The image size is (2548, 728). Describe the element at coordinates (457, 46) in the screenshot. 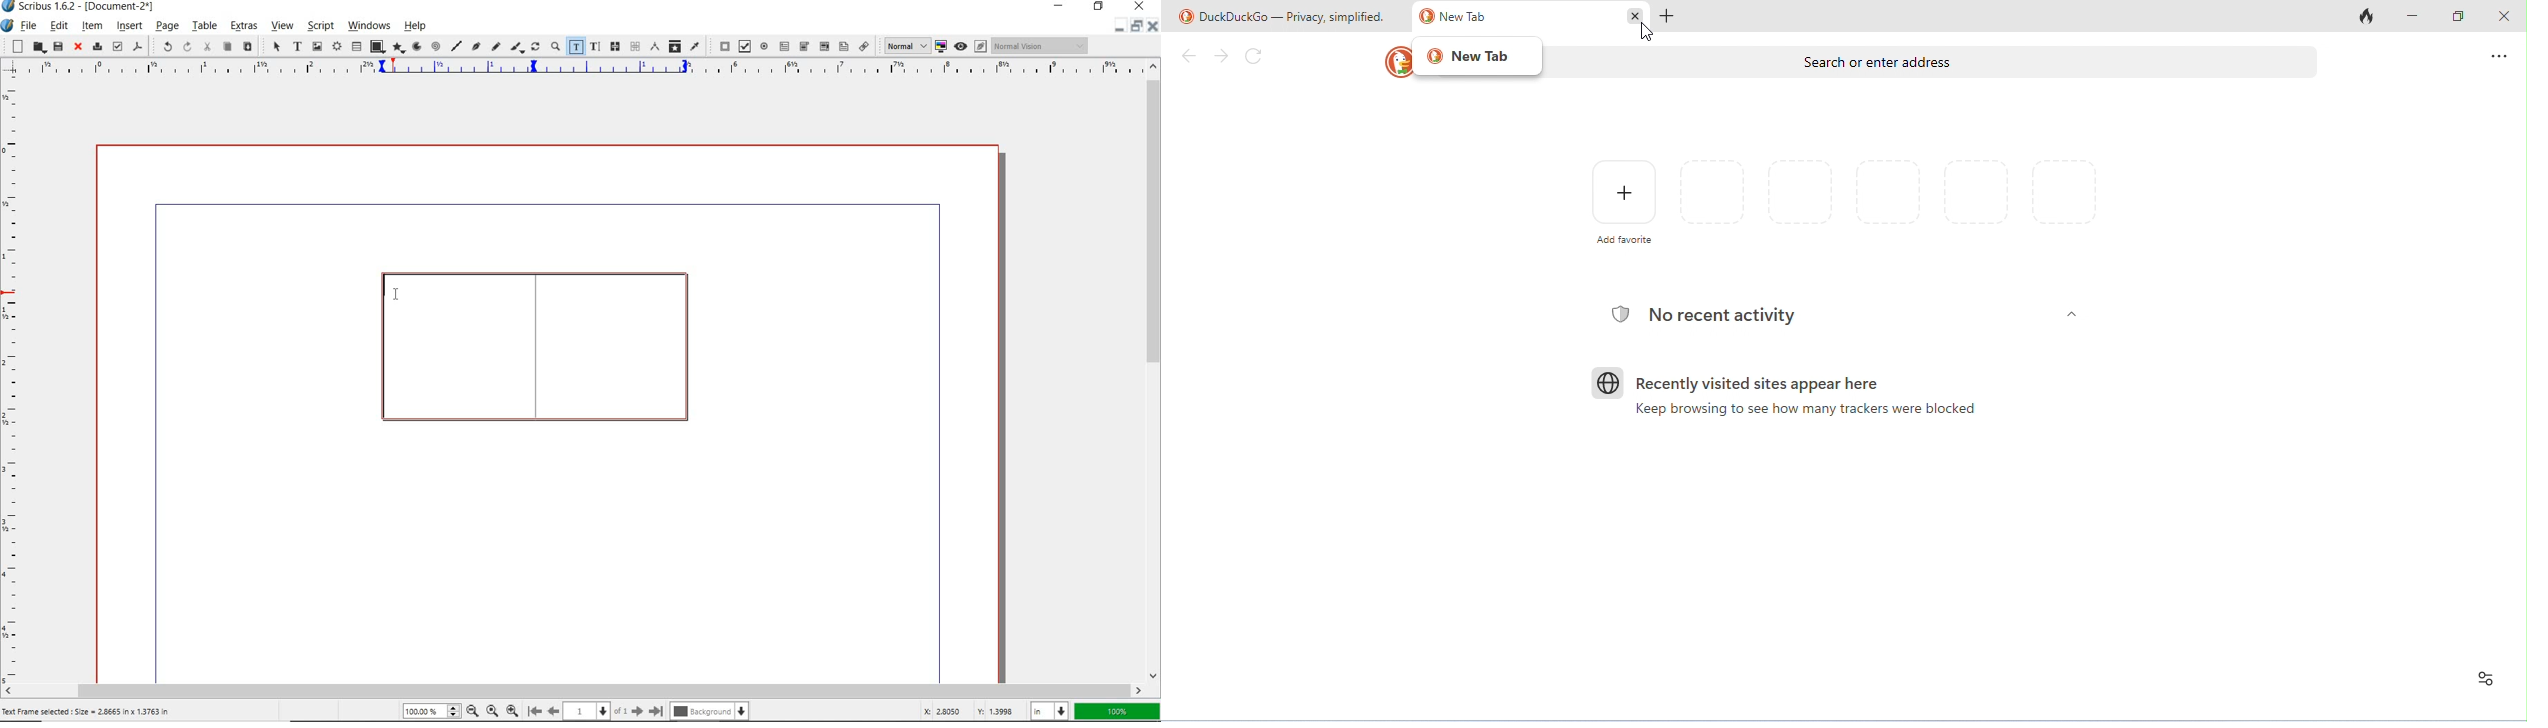

I see `line` at that location.